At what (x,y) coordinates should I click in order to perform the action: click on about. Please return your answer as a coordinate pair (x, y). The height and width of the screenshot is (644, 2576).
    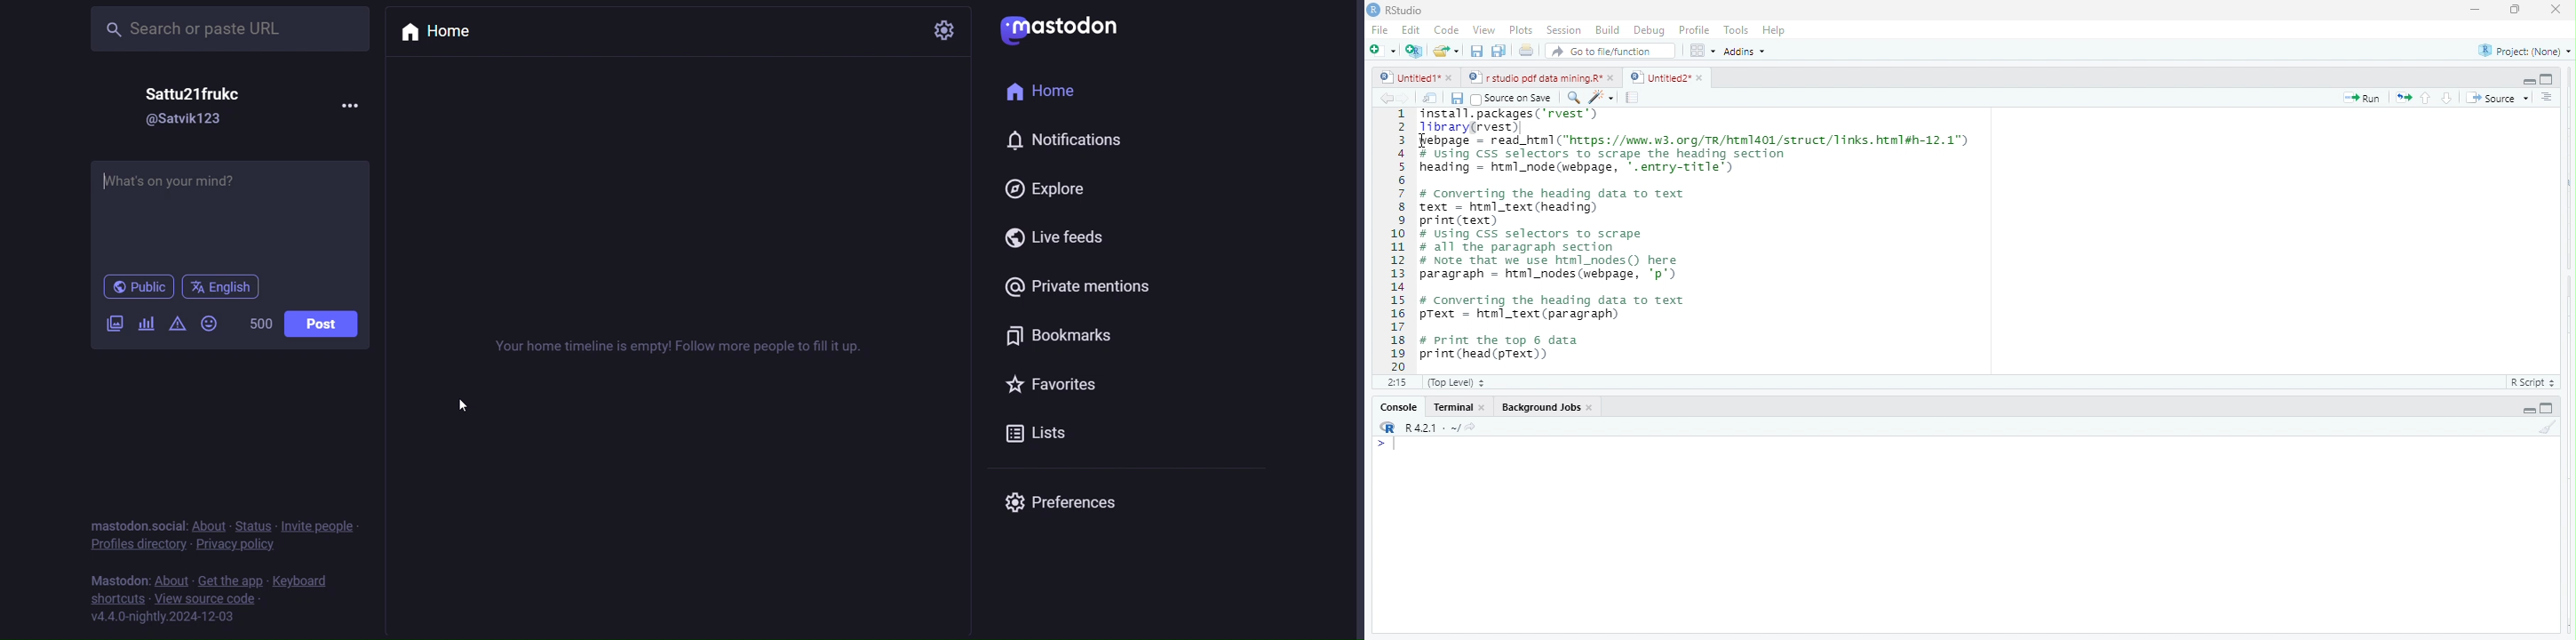
    Looking at the image, I should click on (175, 580).